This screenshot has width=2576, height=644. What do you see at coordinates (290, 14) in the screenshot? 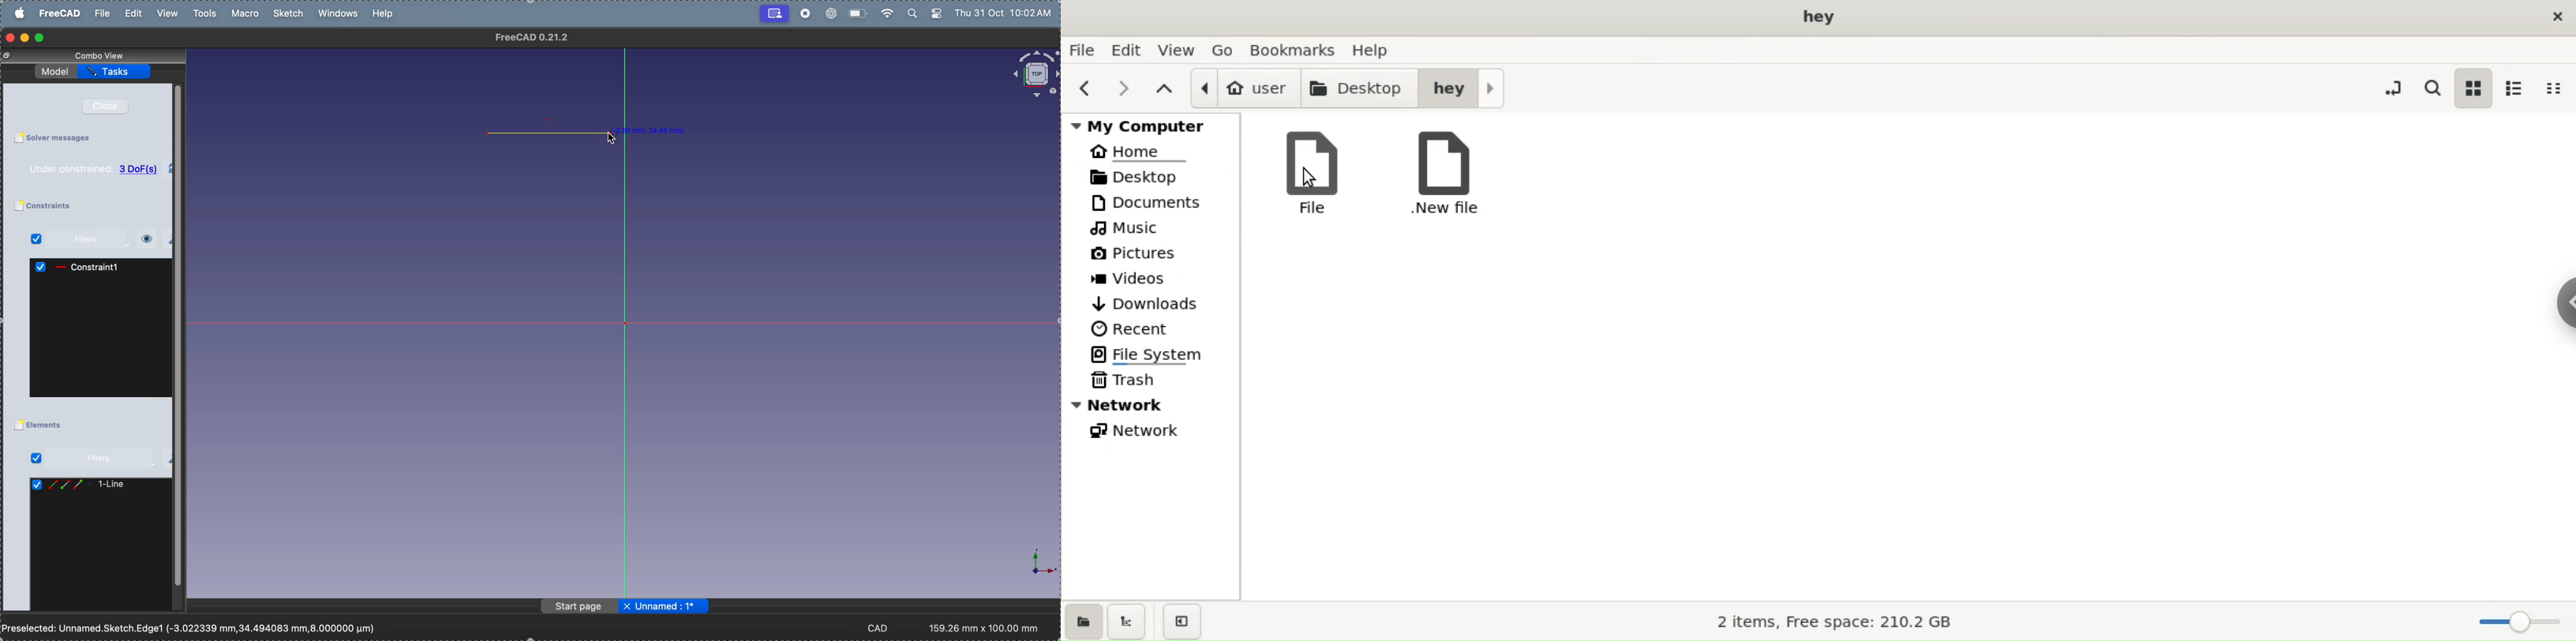
I see `sketch` at bounding box center [290, 14].